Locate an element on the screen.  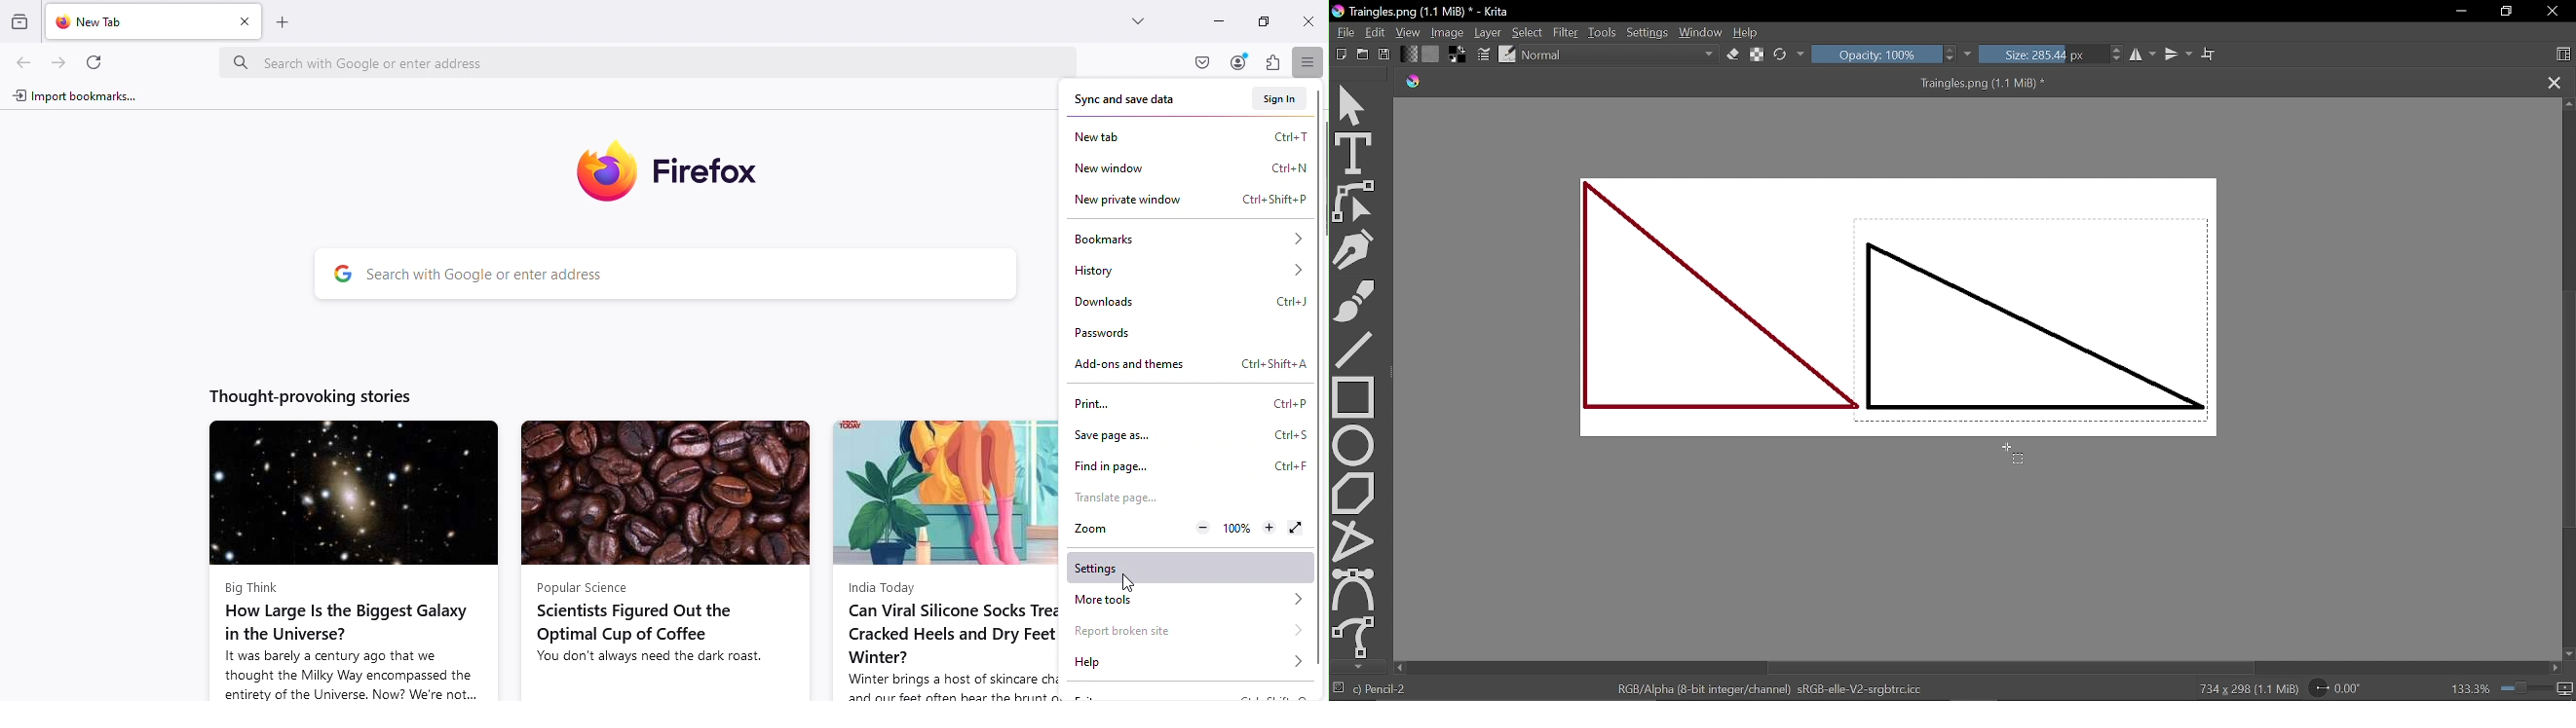
New tab is located at coordinates (1189, 134).